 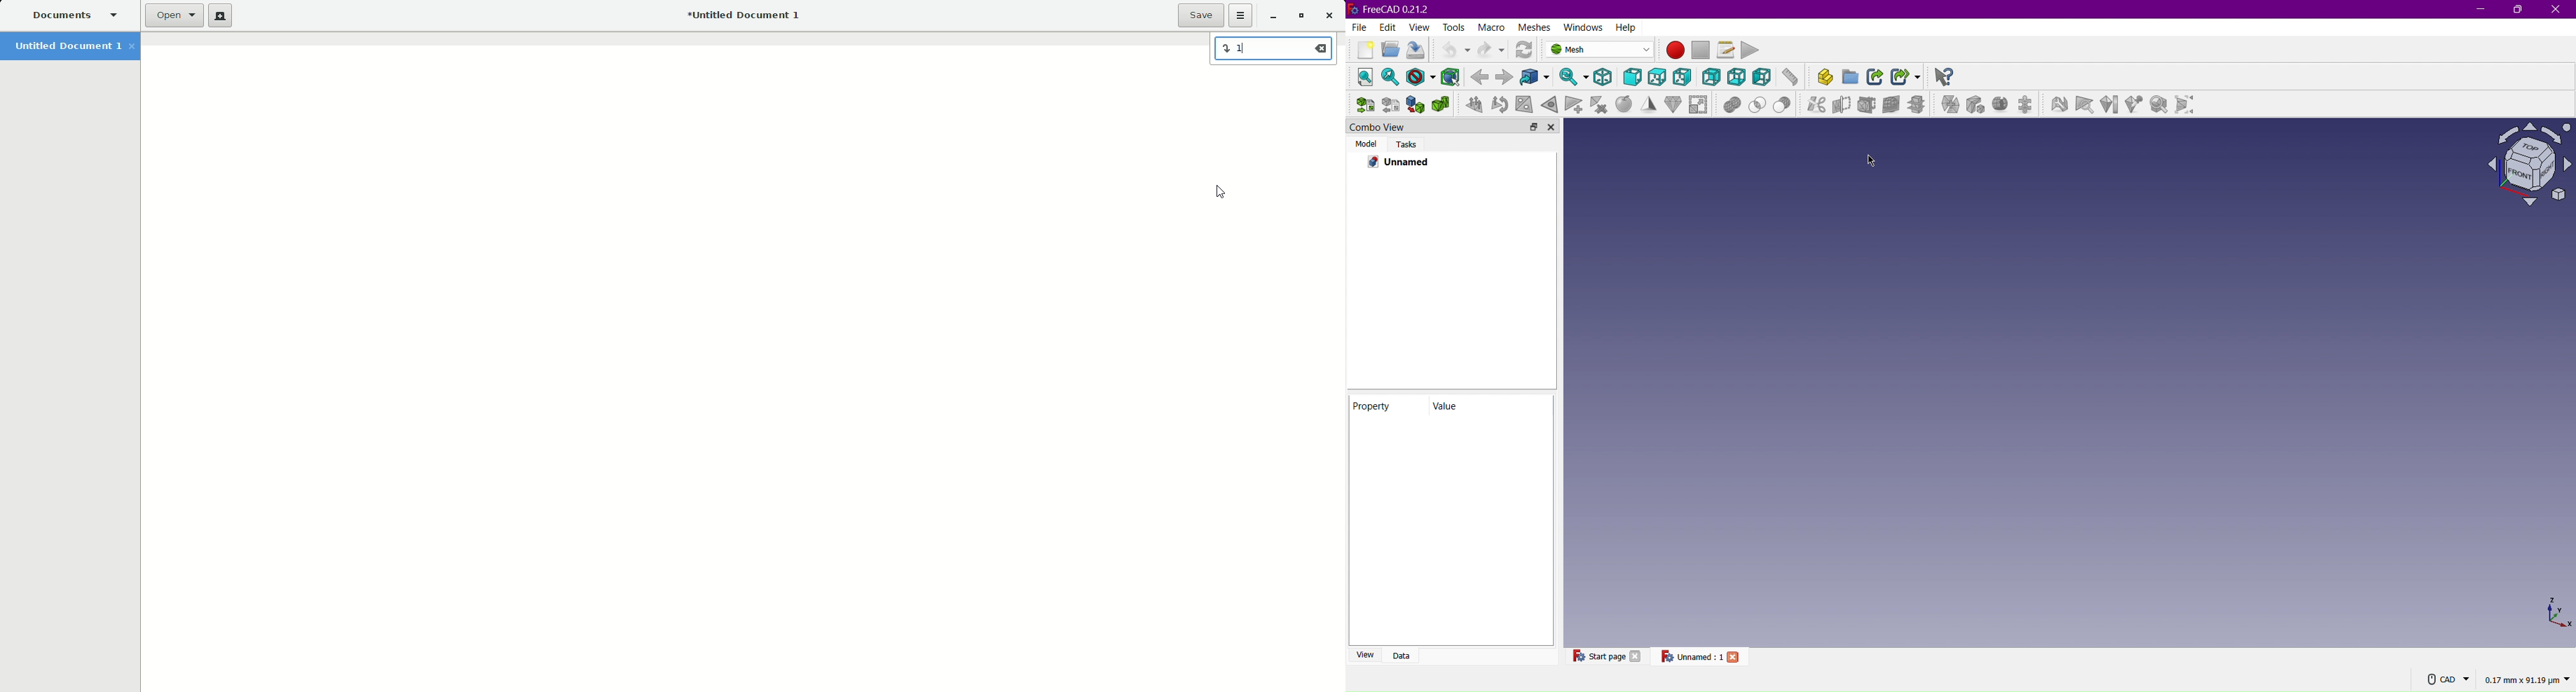 I want to click on What's This?, so click(x=1944, y=76).